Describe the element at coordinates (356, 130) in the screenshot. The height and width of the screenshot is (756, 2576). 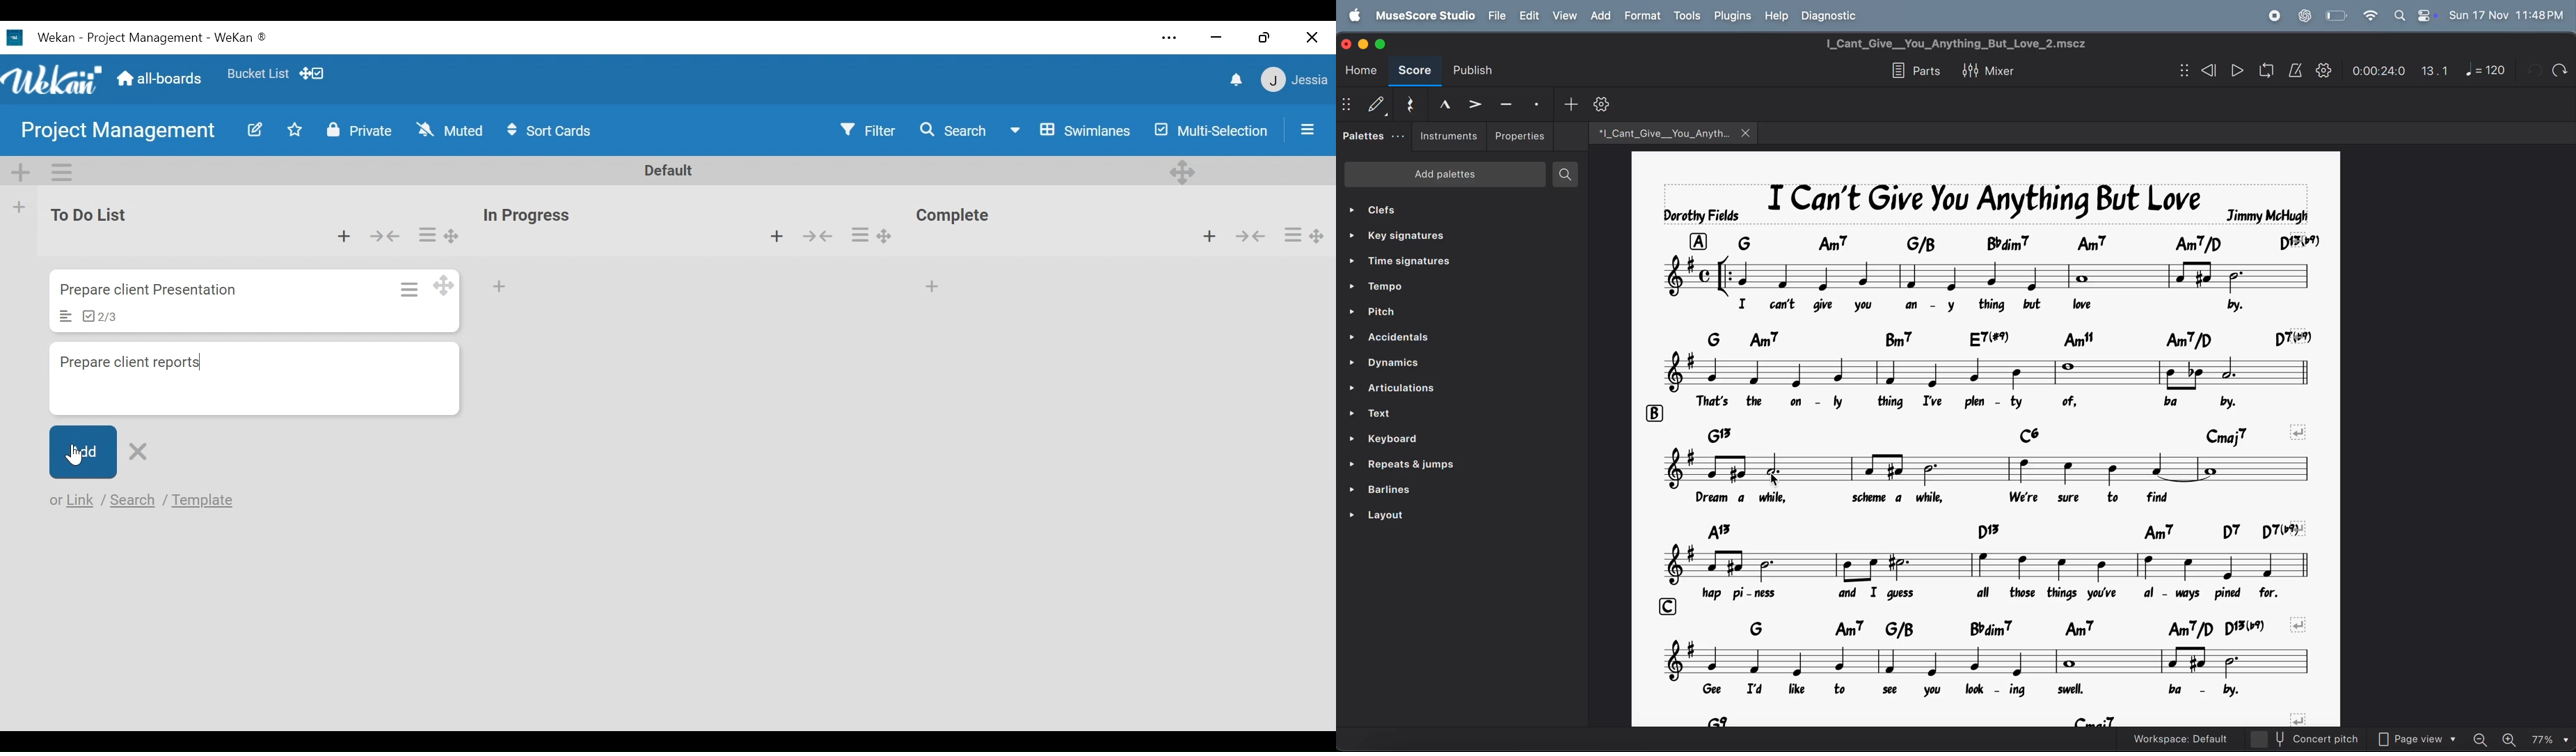
I see `Private` at that location.